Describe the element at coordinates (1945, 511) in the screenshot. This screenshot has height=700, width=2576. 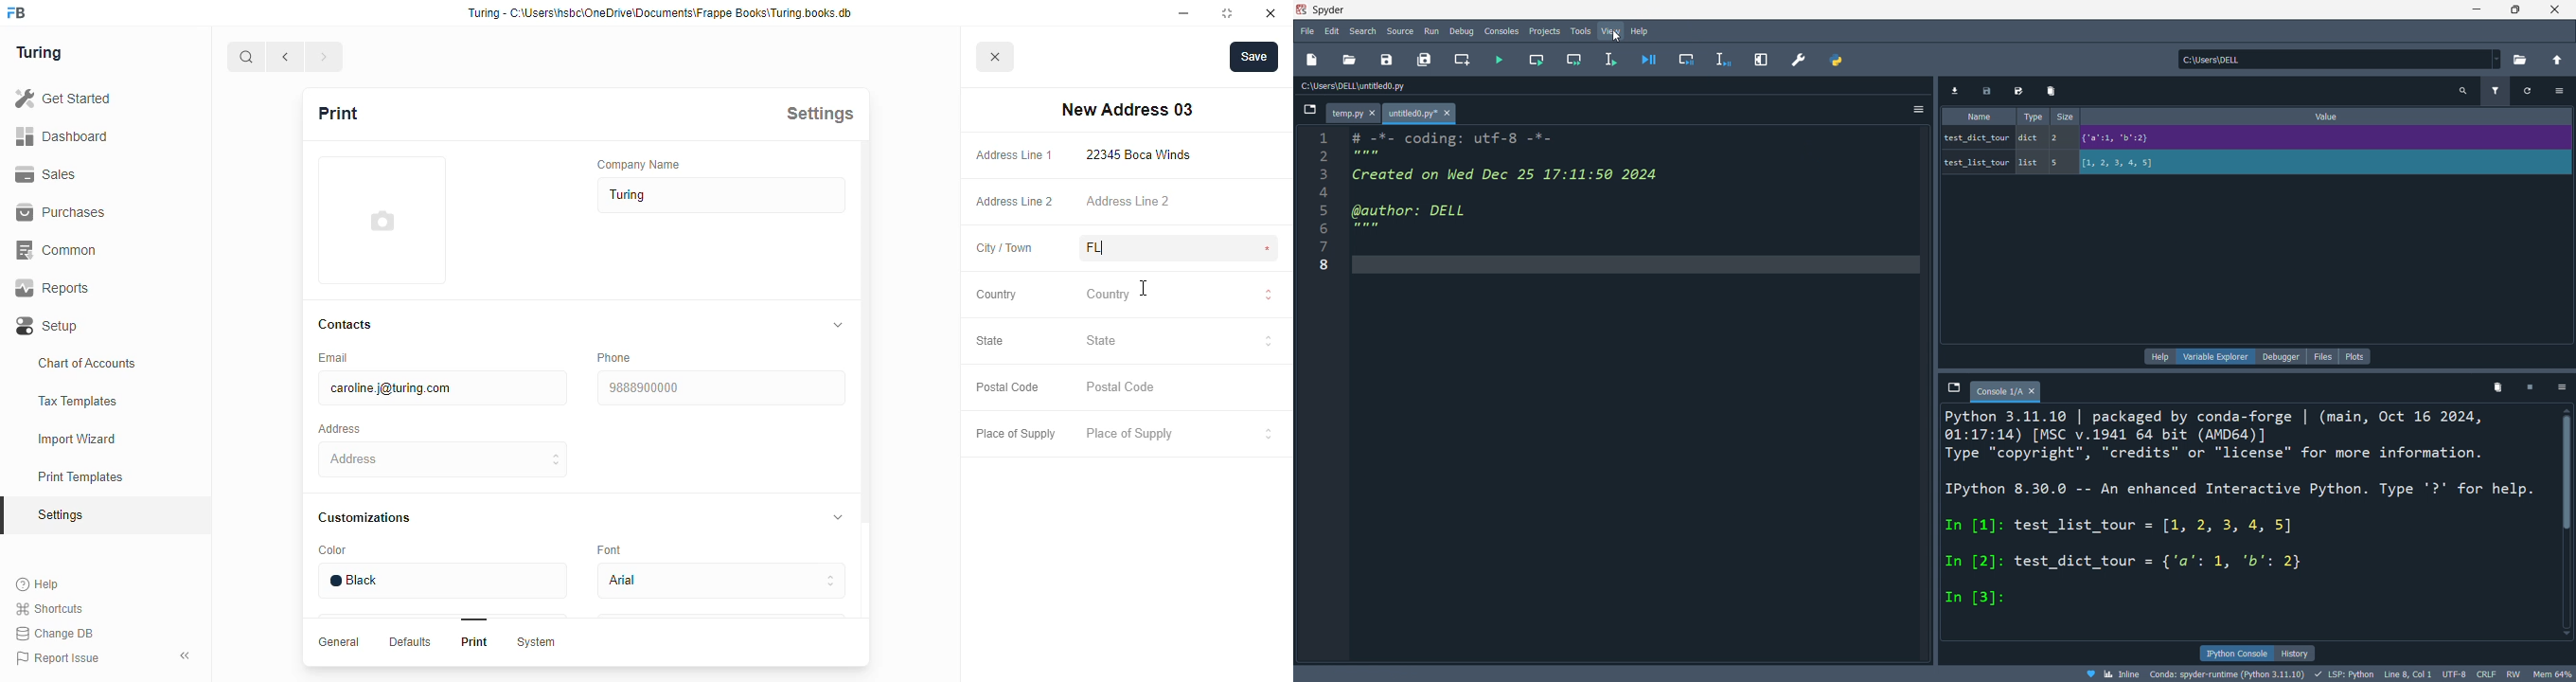
I see `ipython console pane` at that location.